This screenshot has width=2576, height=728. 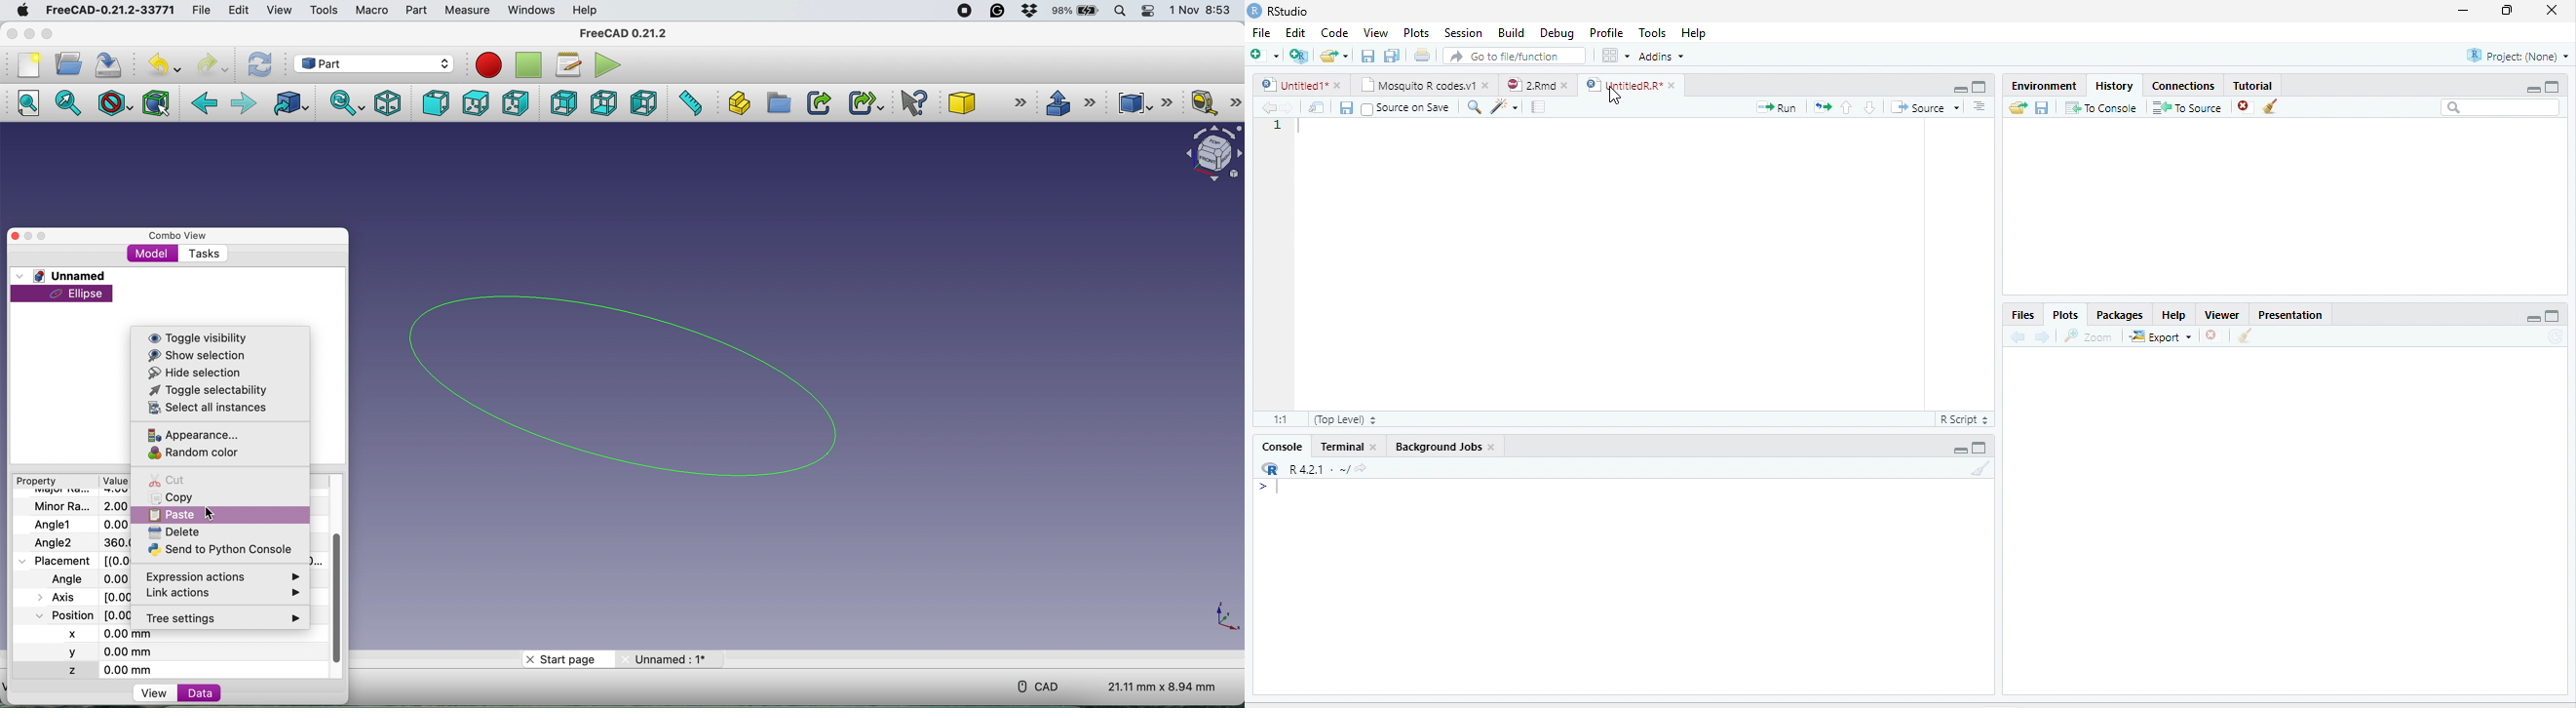 I want to click on restore, so click(x=2508, y=11).